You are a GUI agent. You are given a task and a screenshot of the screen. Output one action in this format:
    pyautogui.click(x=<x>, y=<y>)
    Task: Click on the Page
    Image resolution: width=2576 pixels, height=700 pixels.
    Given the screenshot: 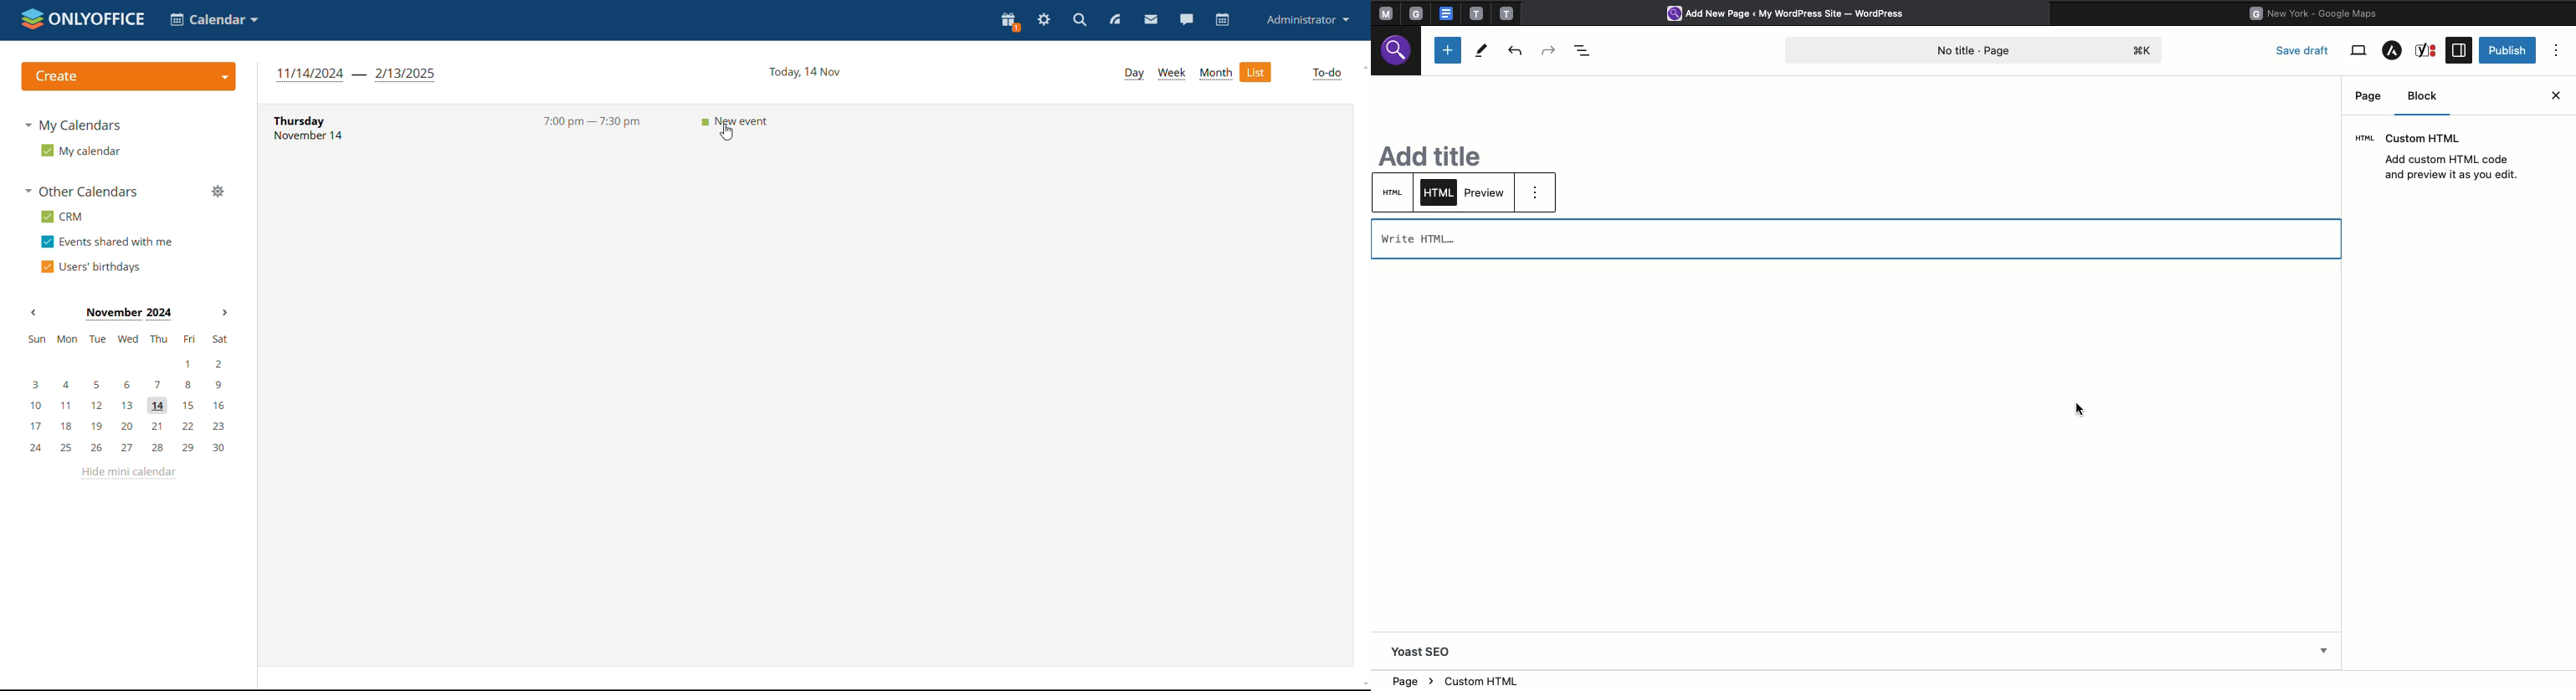 What is the action you would take?
    pyautogui.click(x=1978, y=49)
    